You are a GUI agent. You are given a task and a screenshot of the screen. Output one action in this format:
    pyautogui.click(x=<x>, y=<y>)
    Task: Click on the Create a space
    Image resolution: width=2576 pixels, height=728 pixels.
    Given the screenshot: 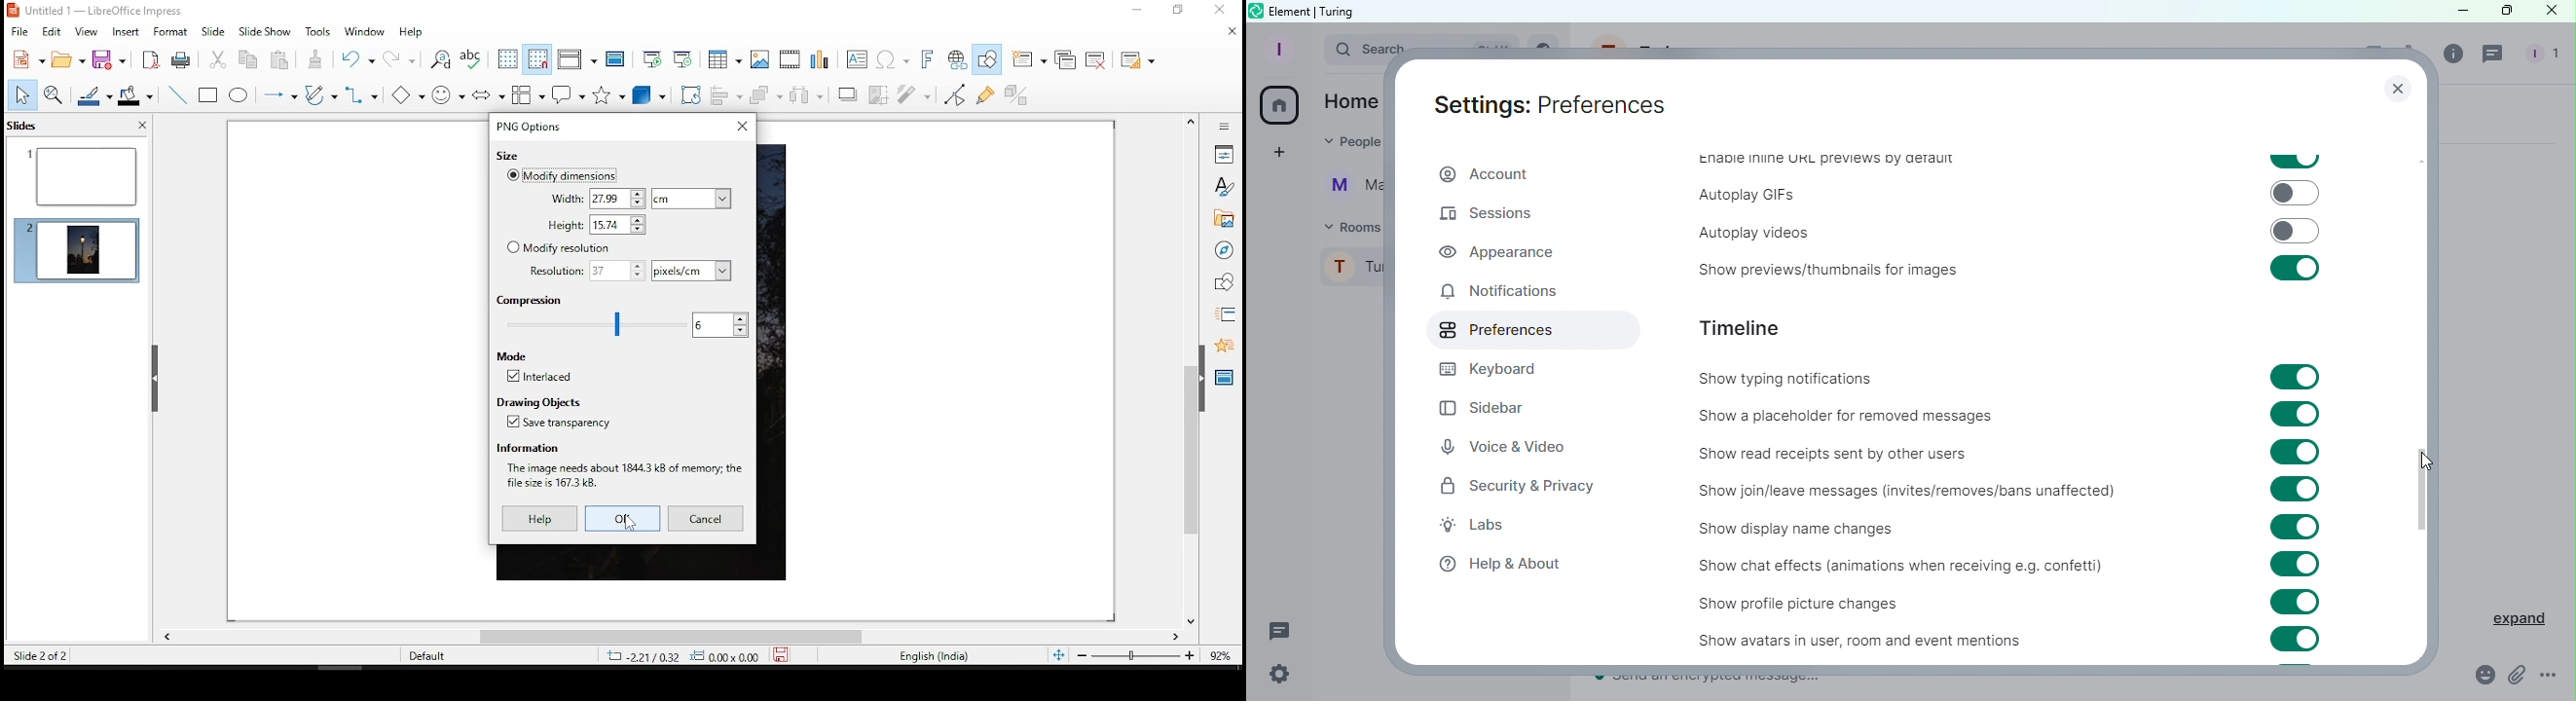 What is the action you would take?
    pyautogui.click(x=1282, y=152)
    